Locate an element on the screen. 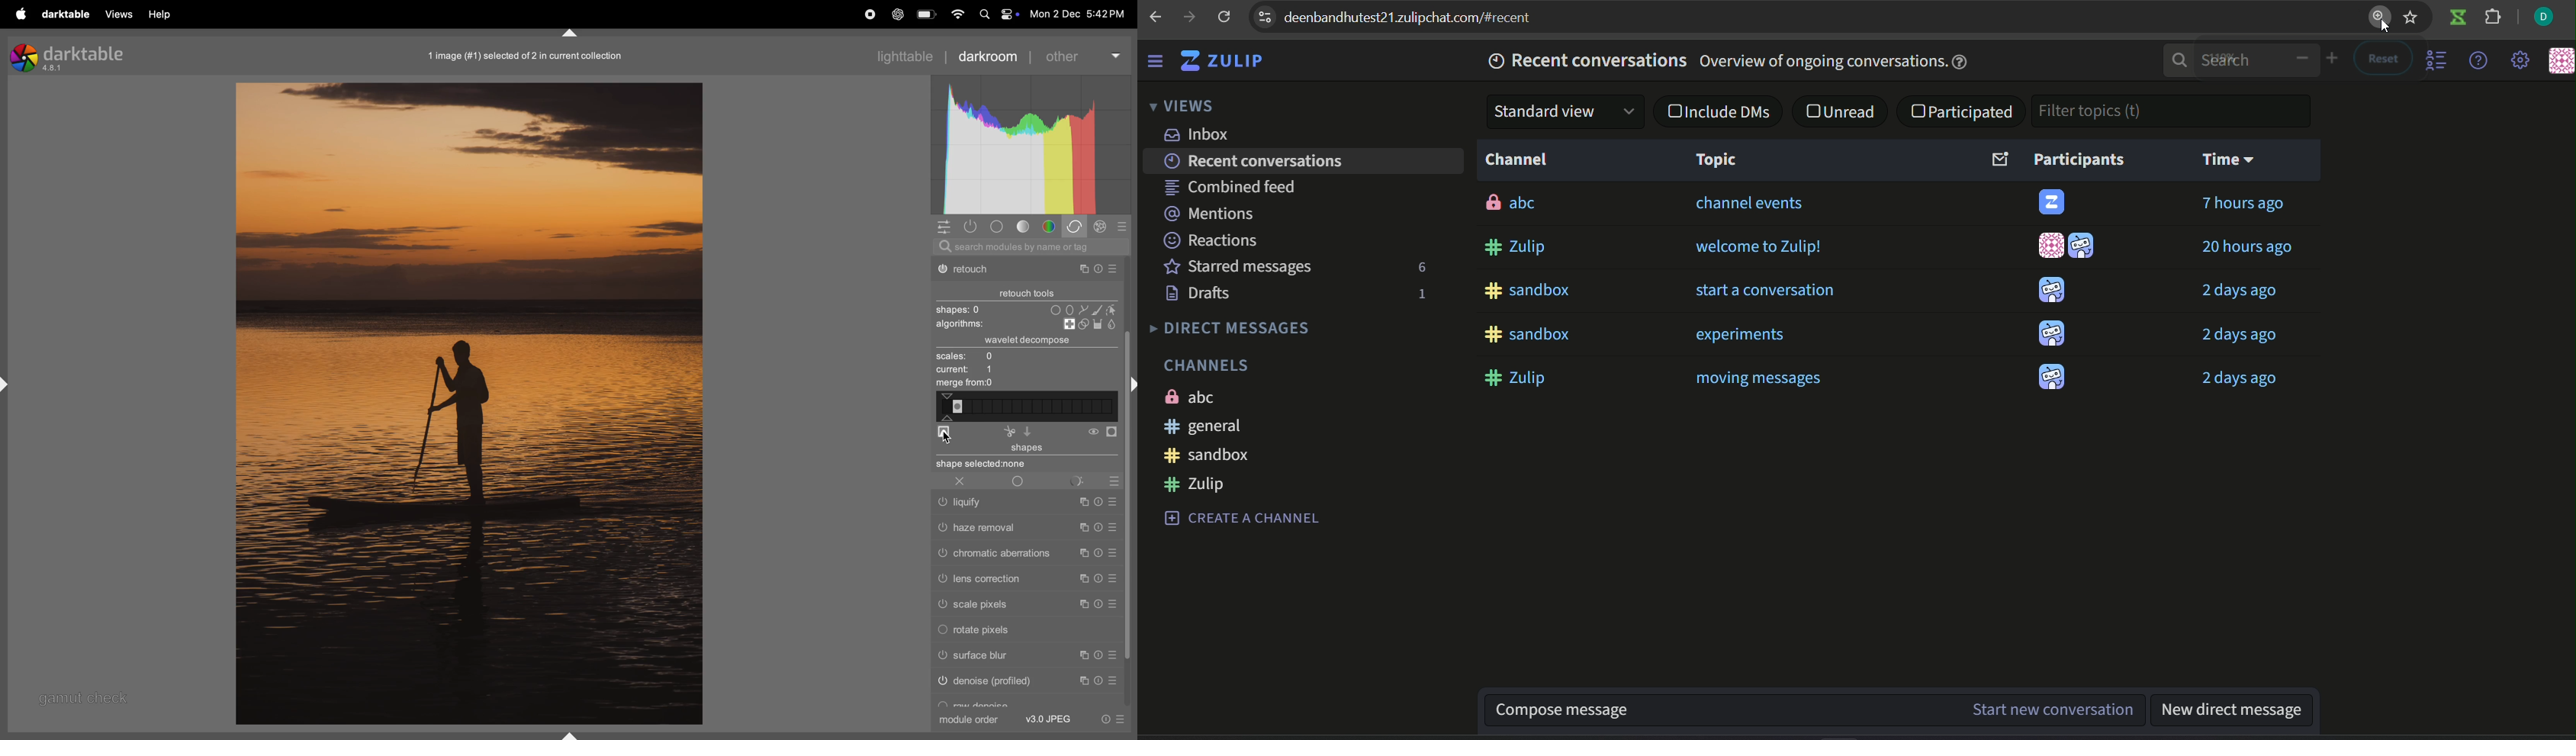  abc is located at coordinates (1513, 203).